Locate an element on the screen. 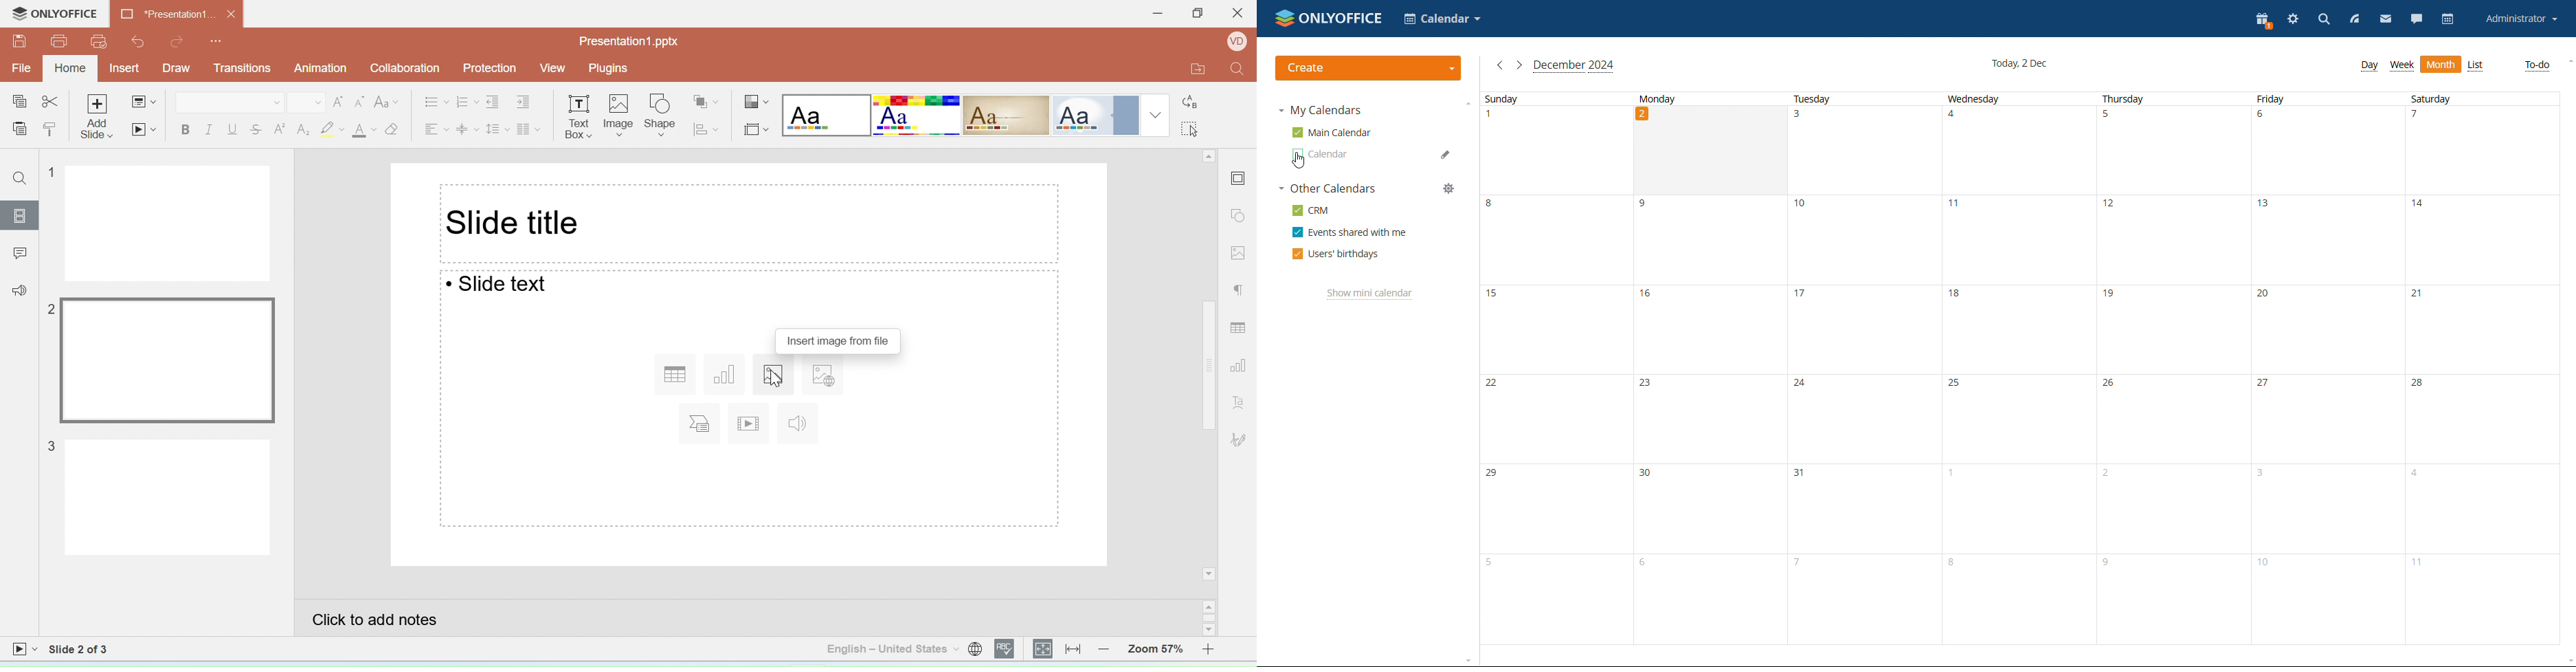  feed is located at coordinates (2353, 21).